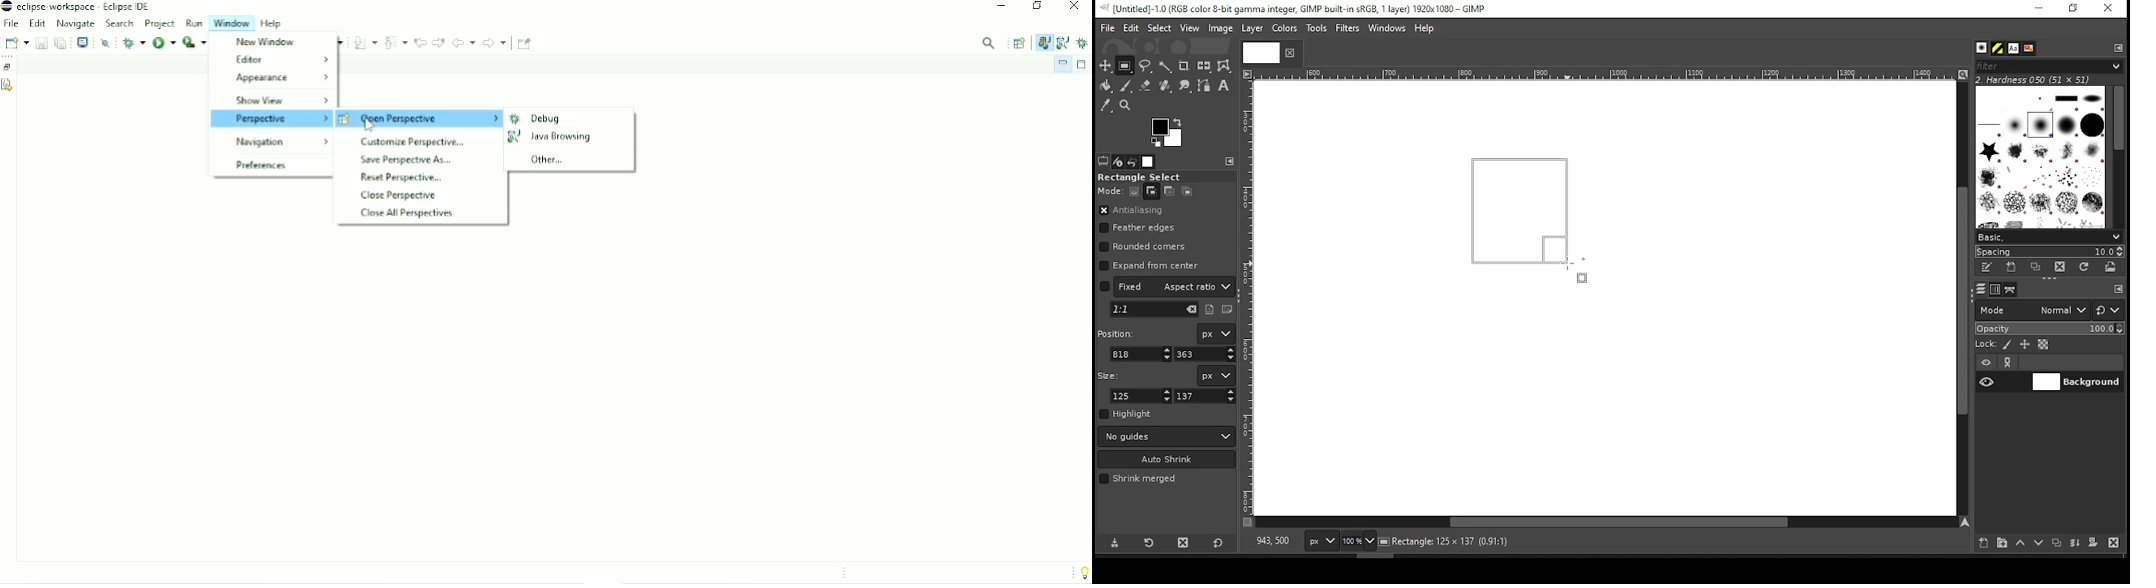 This screenshot has width=2156, height=588. I want to click on Appearance, so click(281, 78).